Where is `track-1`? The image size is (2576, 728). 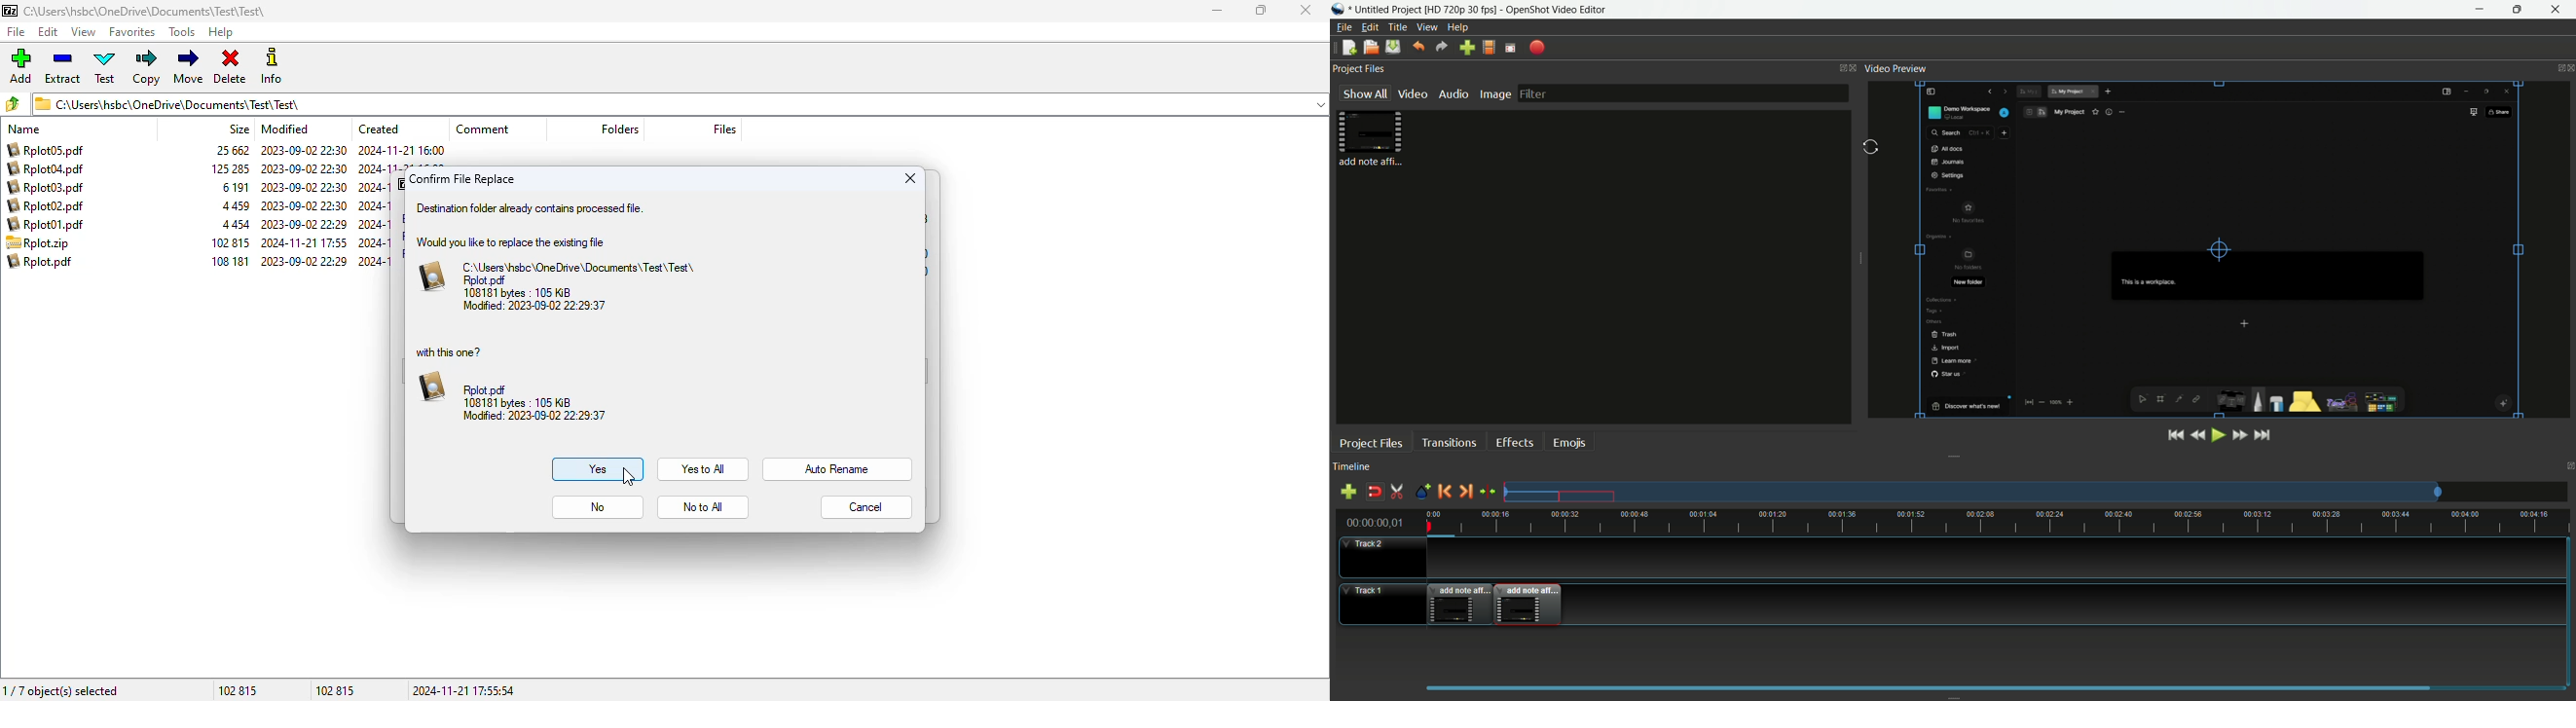 track-1 is located at coordinates (1377, 604).